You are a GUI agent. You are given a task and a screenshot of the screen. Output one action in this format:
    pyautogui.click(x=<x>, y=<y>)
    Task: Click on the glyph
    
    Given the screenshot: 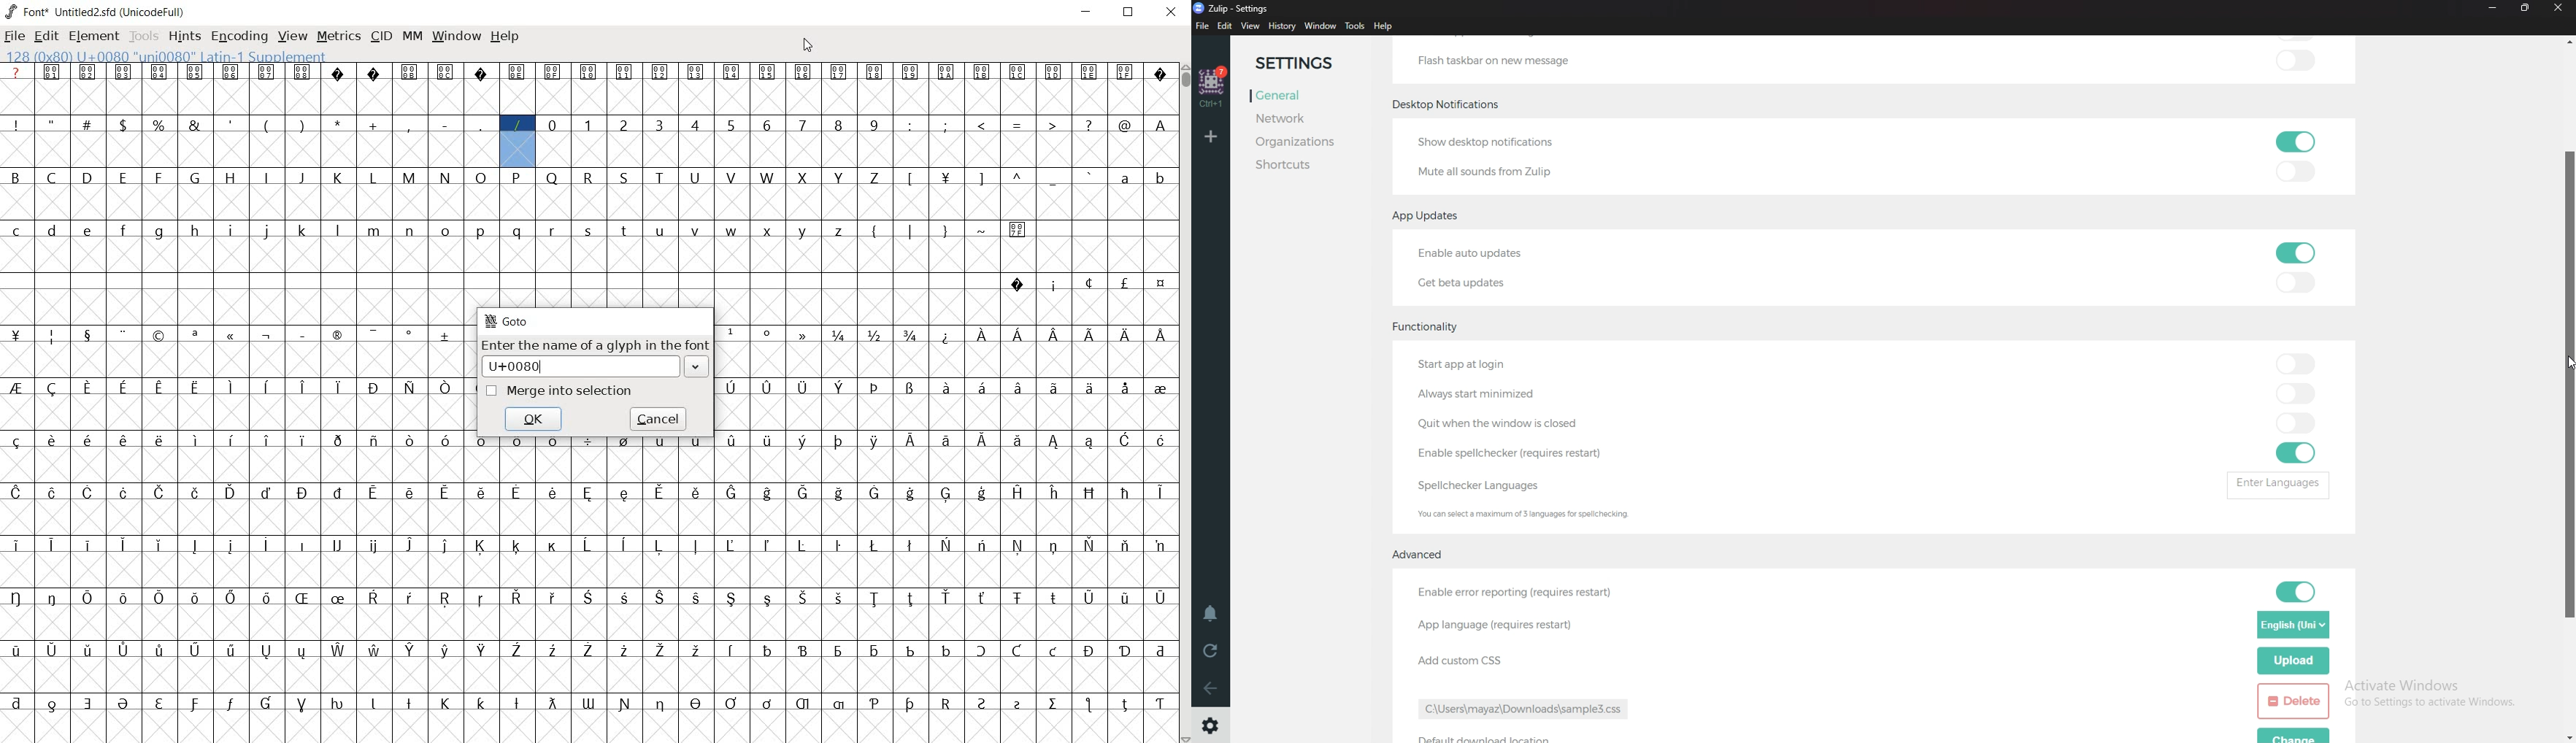 What is the action you would take?
    pyautogui.click(x=945, y=179)
    